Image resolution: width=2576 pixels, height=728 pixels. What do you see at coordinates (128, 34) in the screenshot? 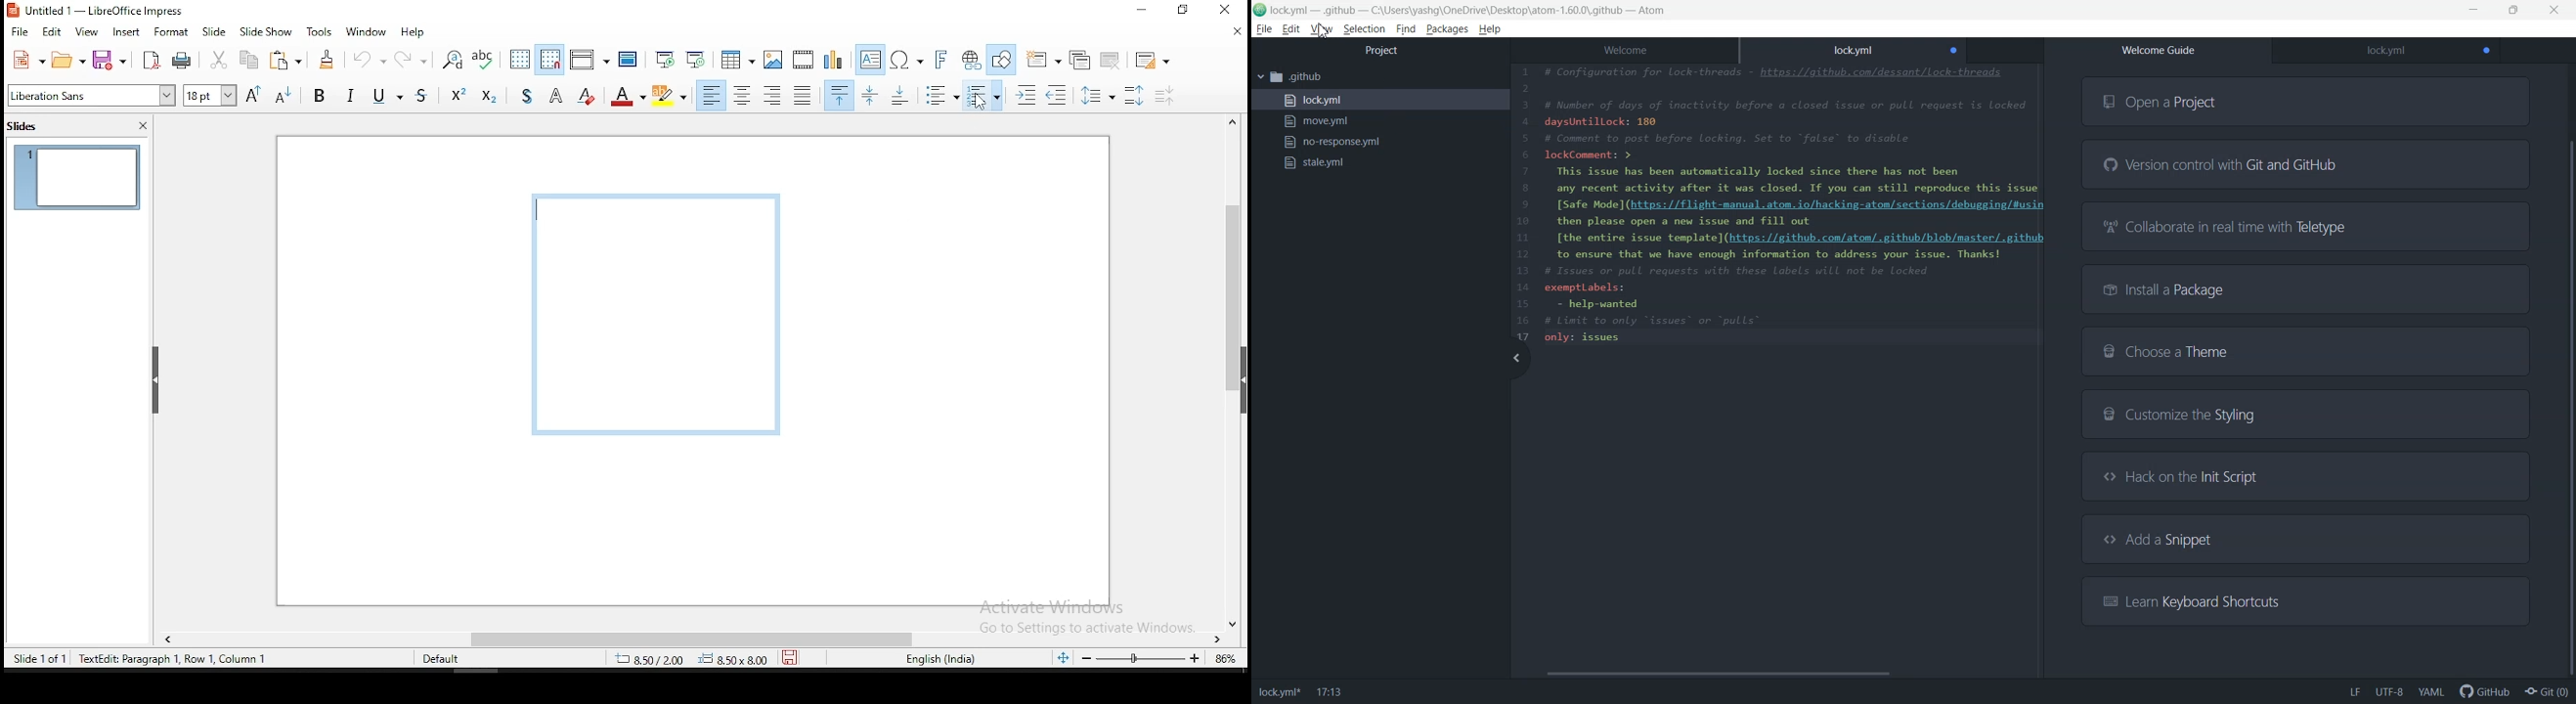
I see `insert` at bounding box center [128, 34].